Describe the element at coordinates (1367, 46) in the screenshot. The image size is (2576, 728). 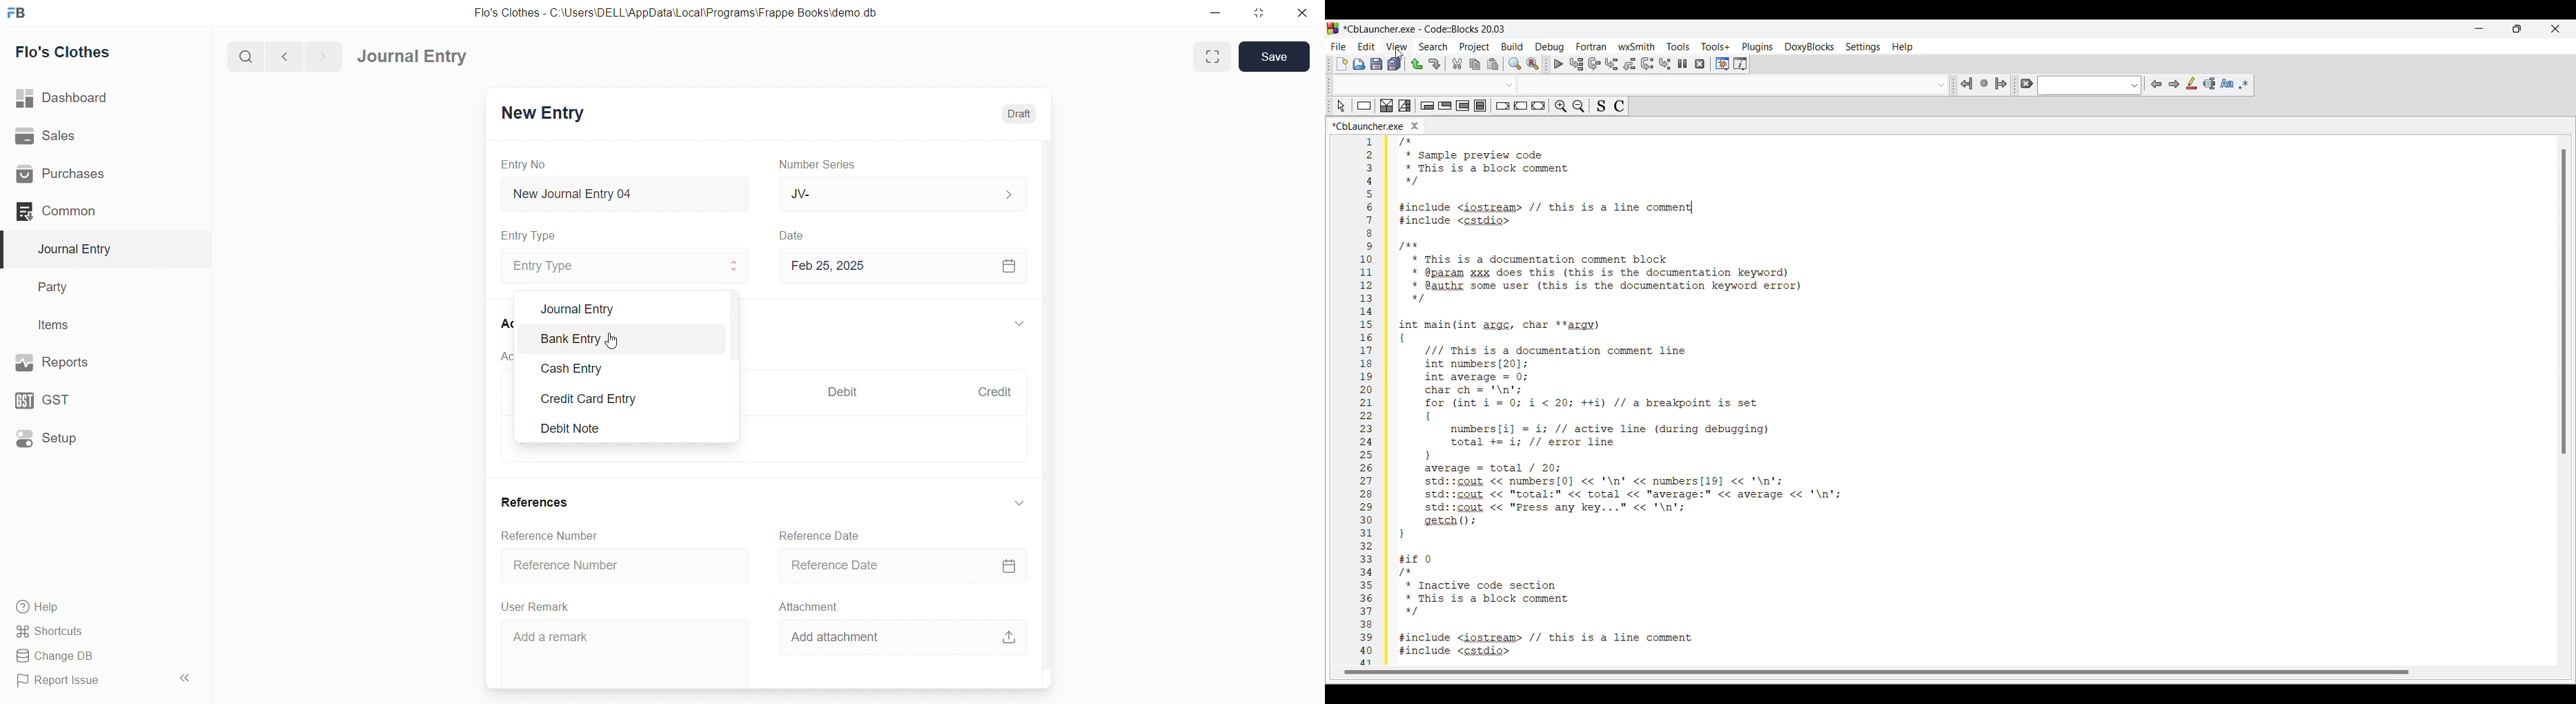
I see `Edit menu` at that location.